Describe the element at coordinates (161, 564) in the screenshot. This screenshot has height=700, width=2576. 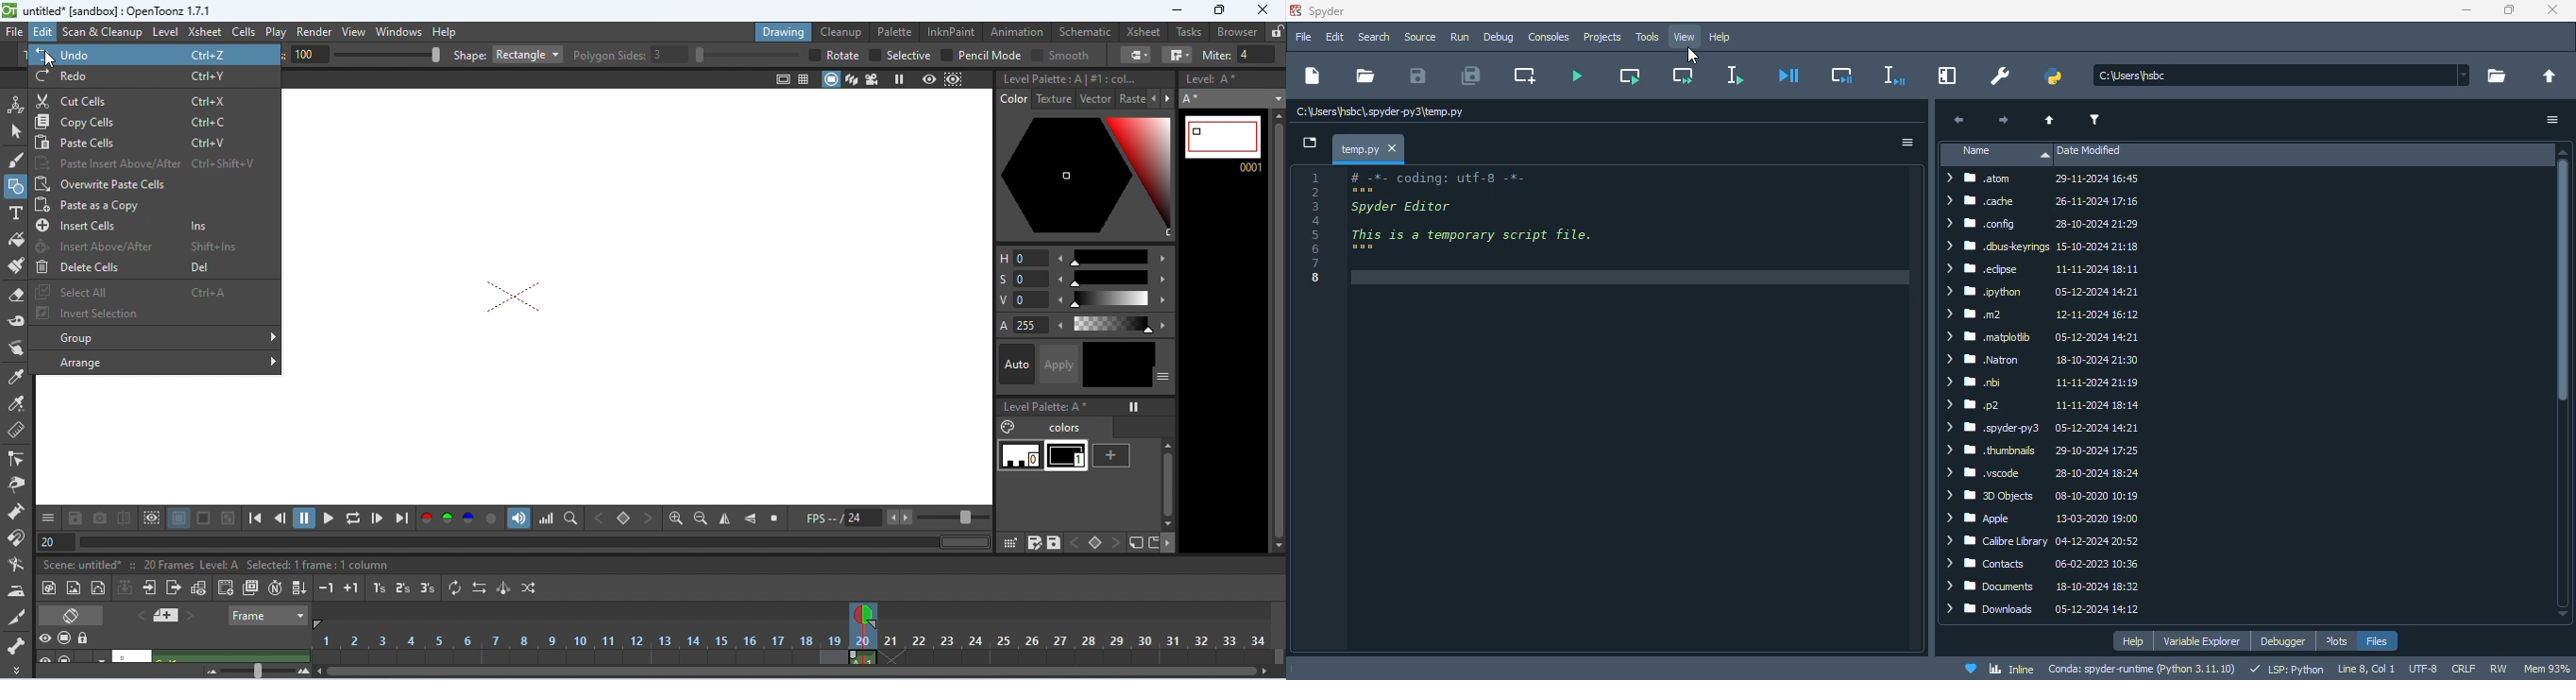
I see `20 frames` at that location.